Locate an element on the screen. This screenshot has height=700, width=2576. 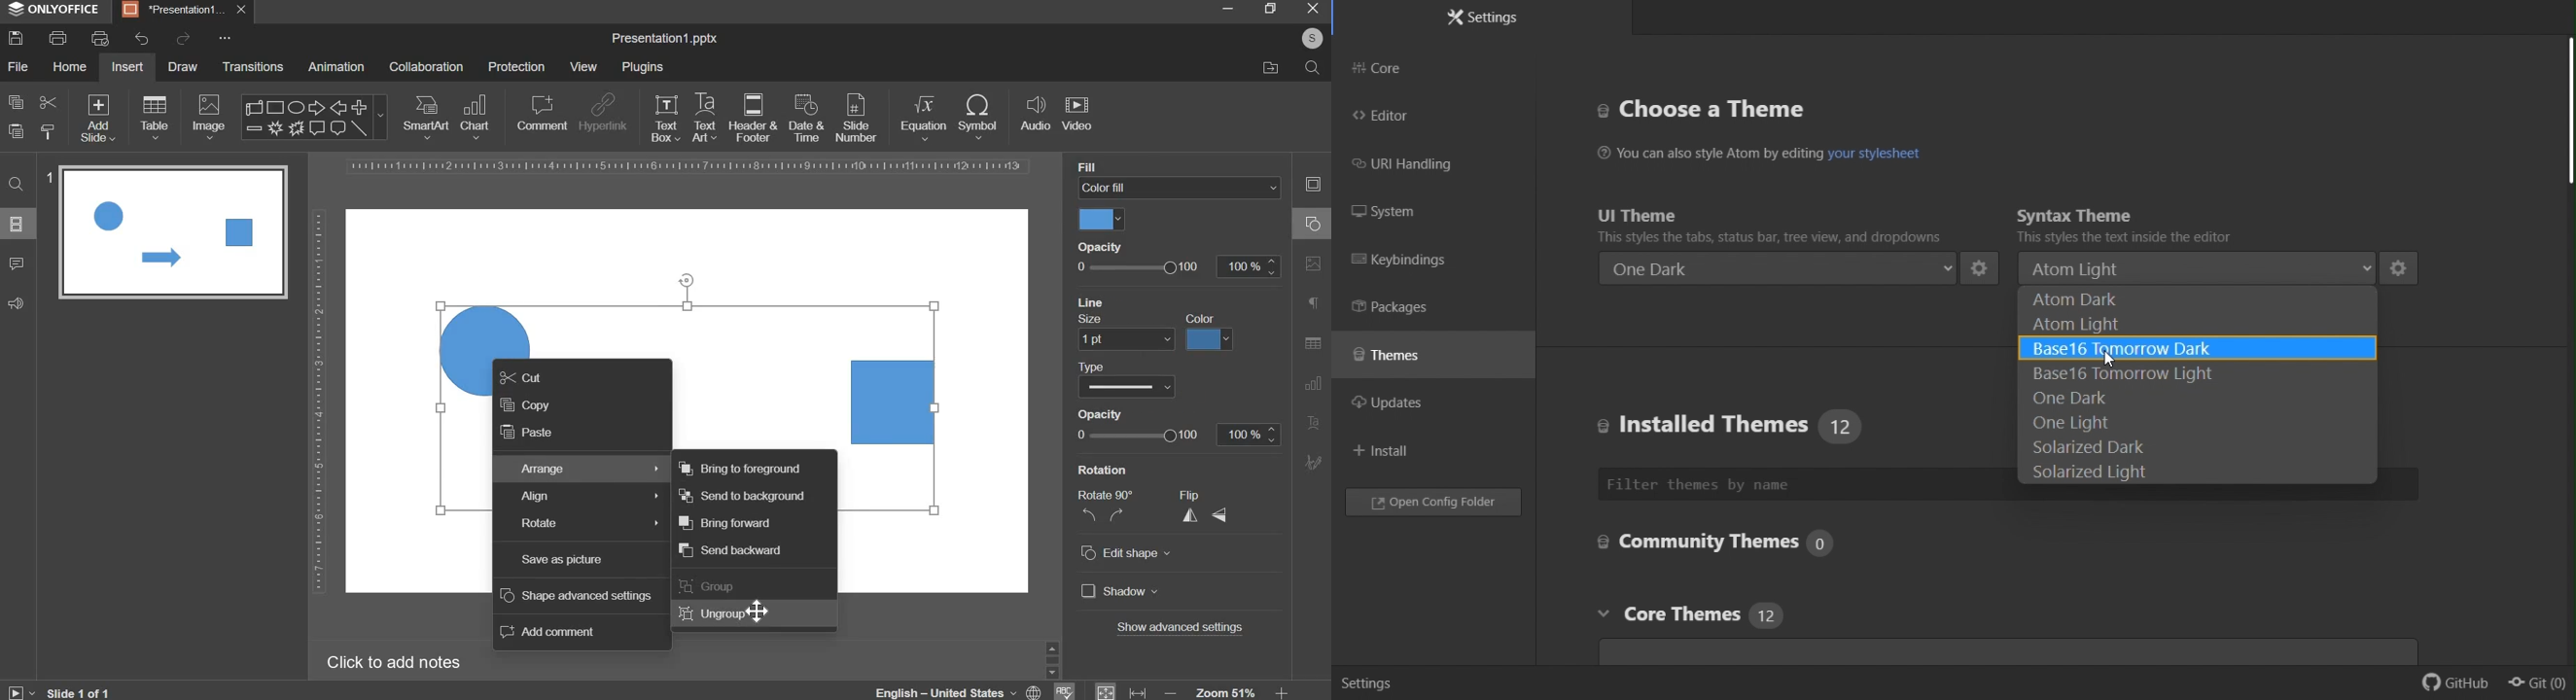
Base 16 tomorrow dark is located at coordinates (2196, 347).